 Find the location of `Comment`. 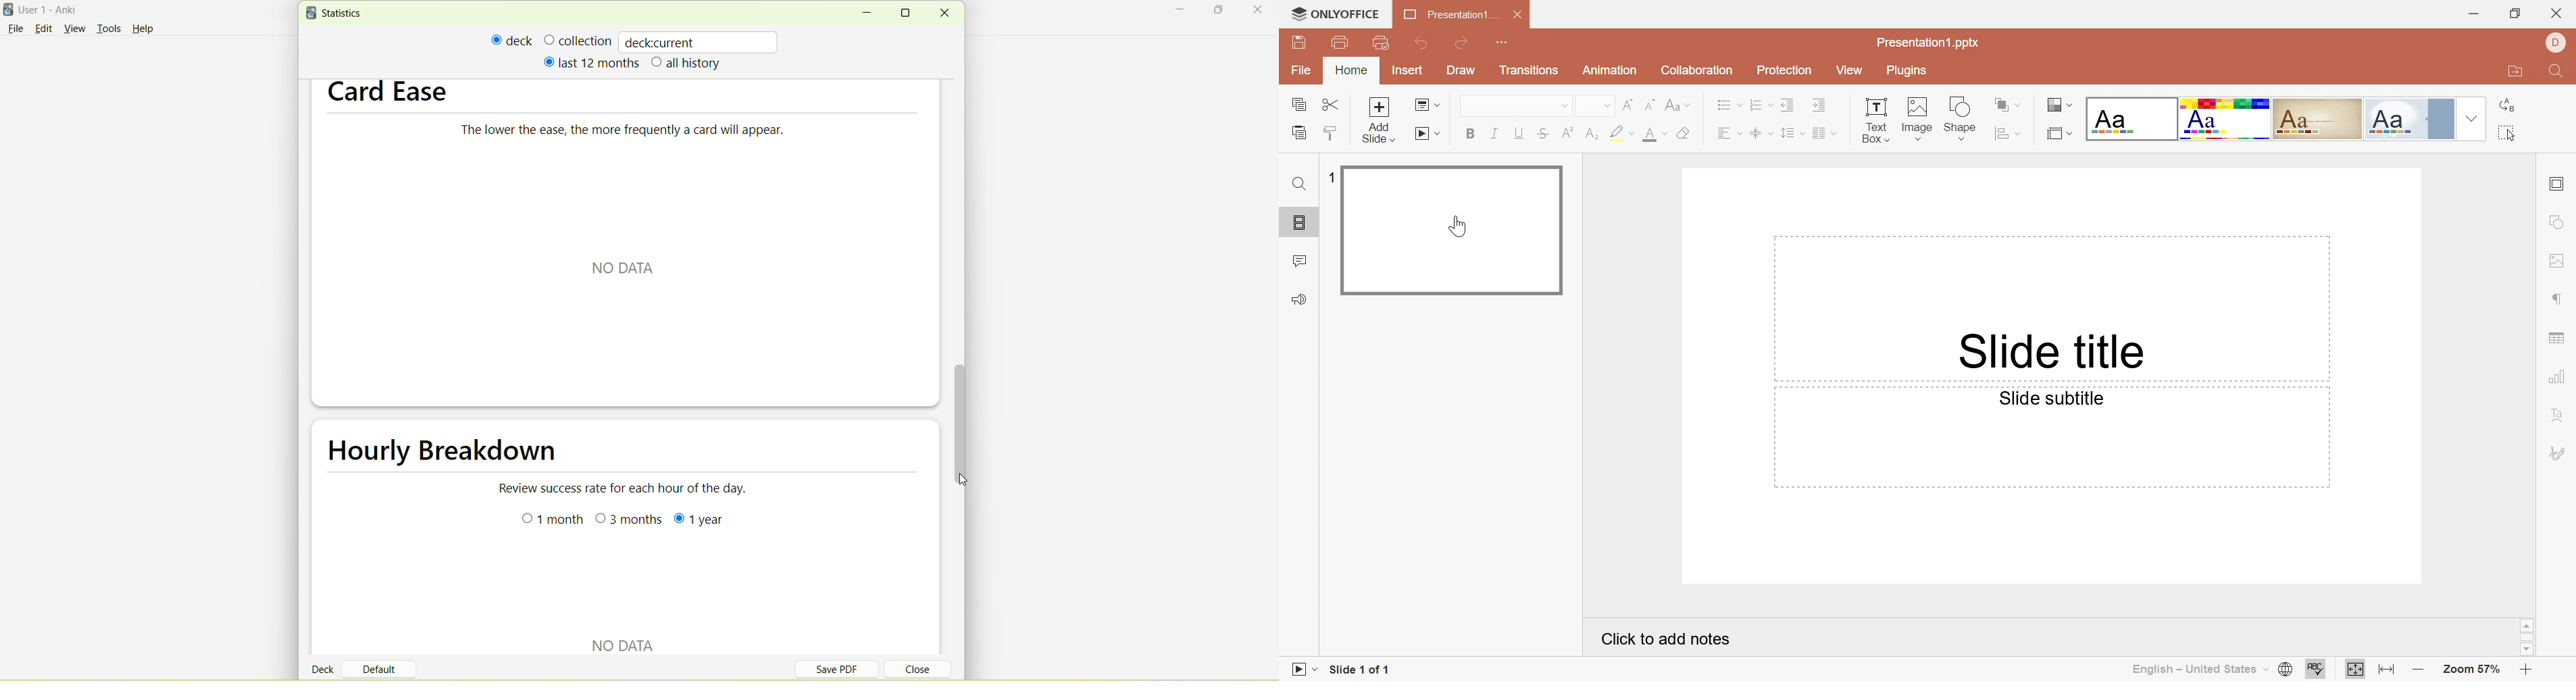

Comment is located at coordinates (1298, 260).